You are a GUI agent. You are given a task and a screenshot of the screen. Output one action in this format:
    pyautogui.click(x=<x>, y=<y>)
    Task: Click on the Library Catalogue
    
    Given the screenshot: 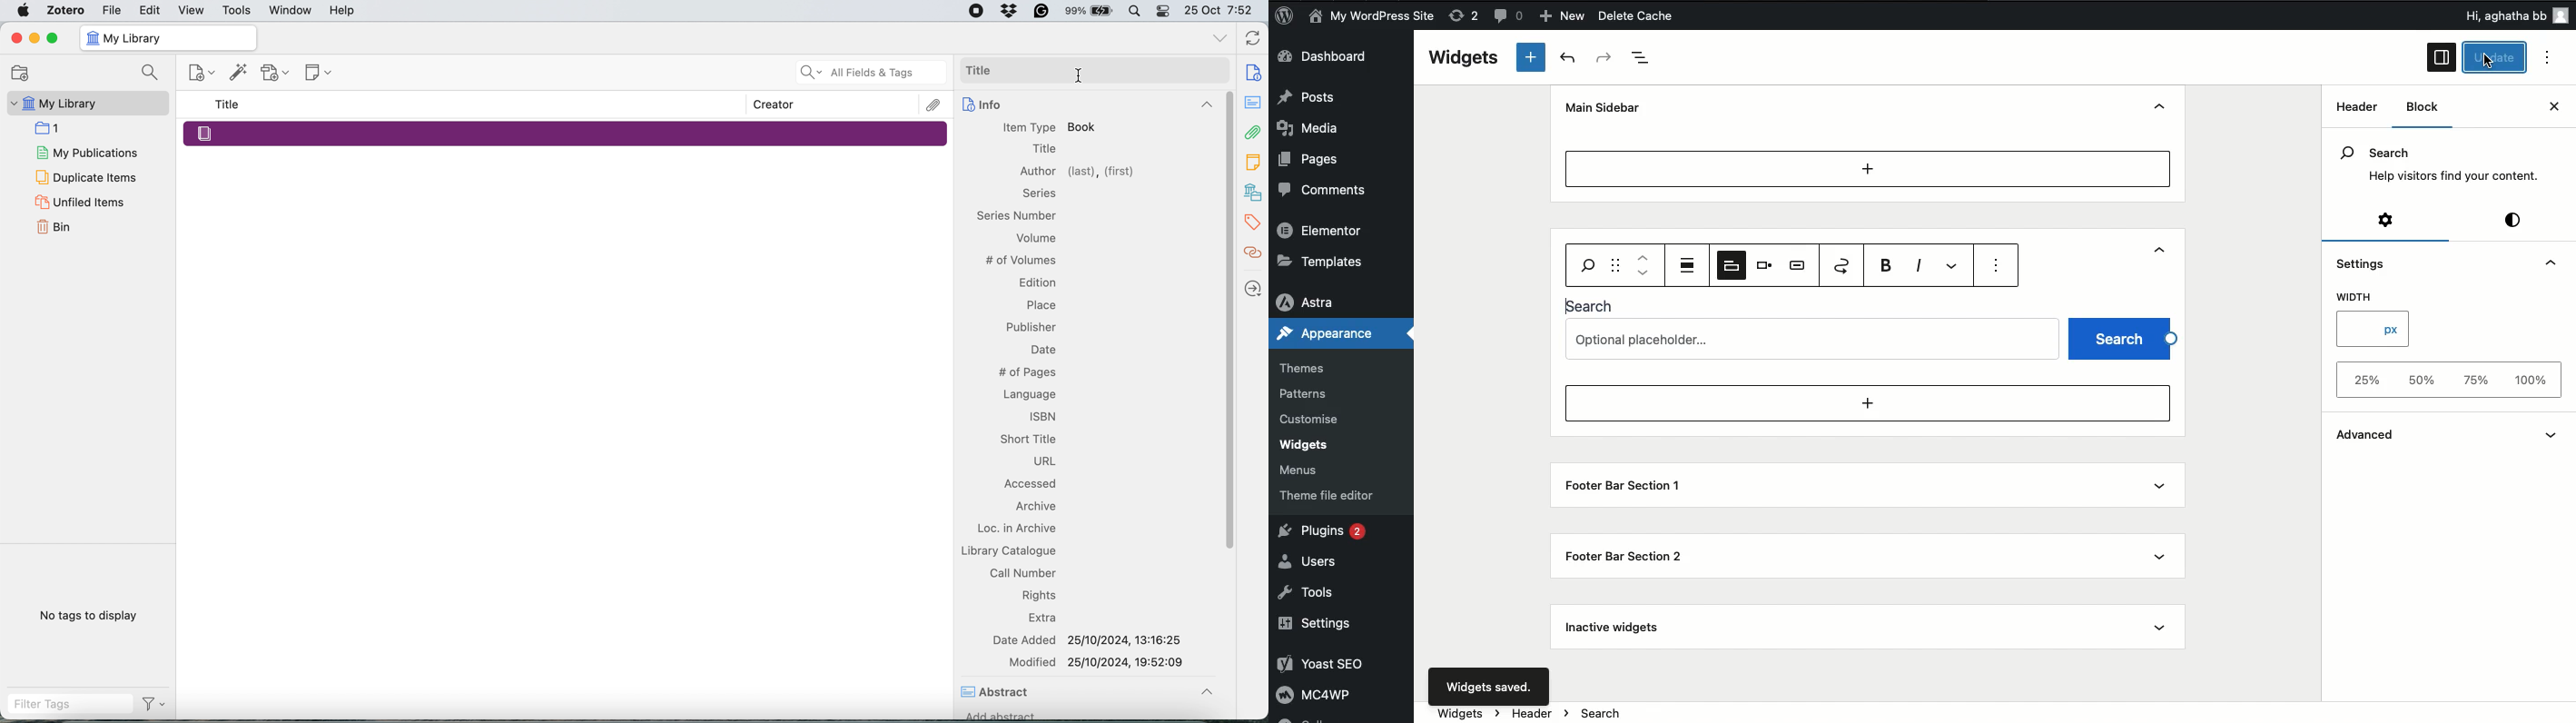 What is the action you would take?
    pyautogui.click(x=1008, y=550)
    